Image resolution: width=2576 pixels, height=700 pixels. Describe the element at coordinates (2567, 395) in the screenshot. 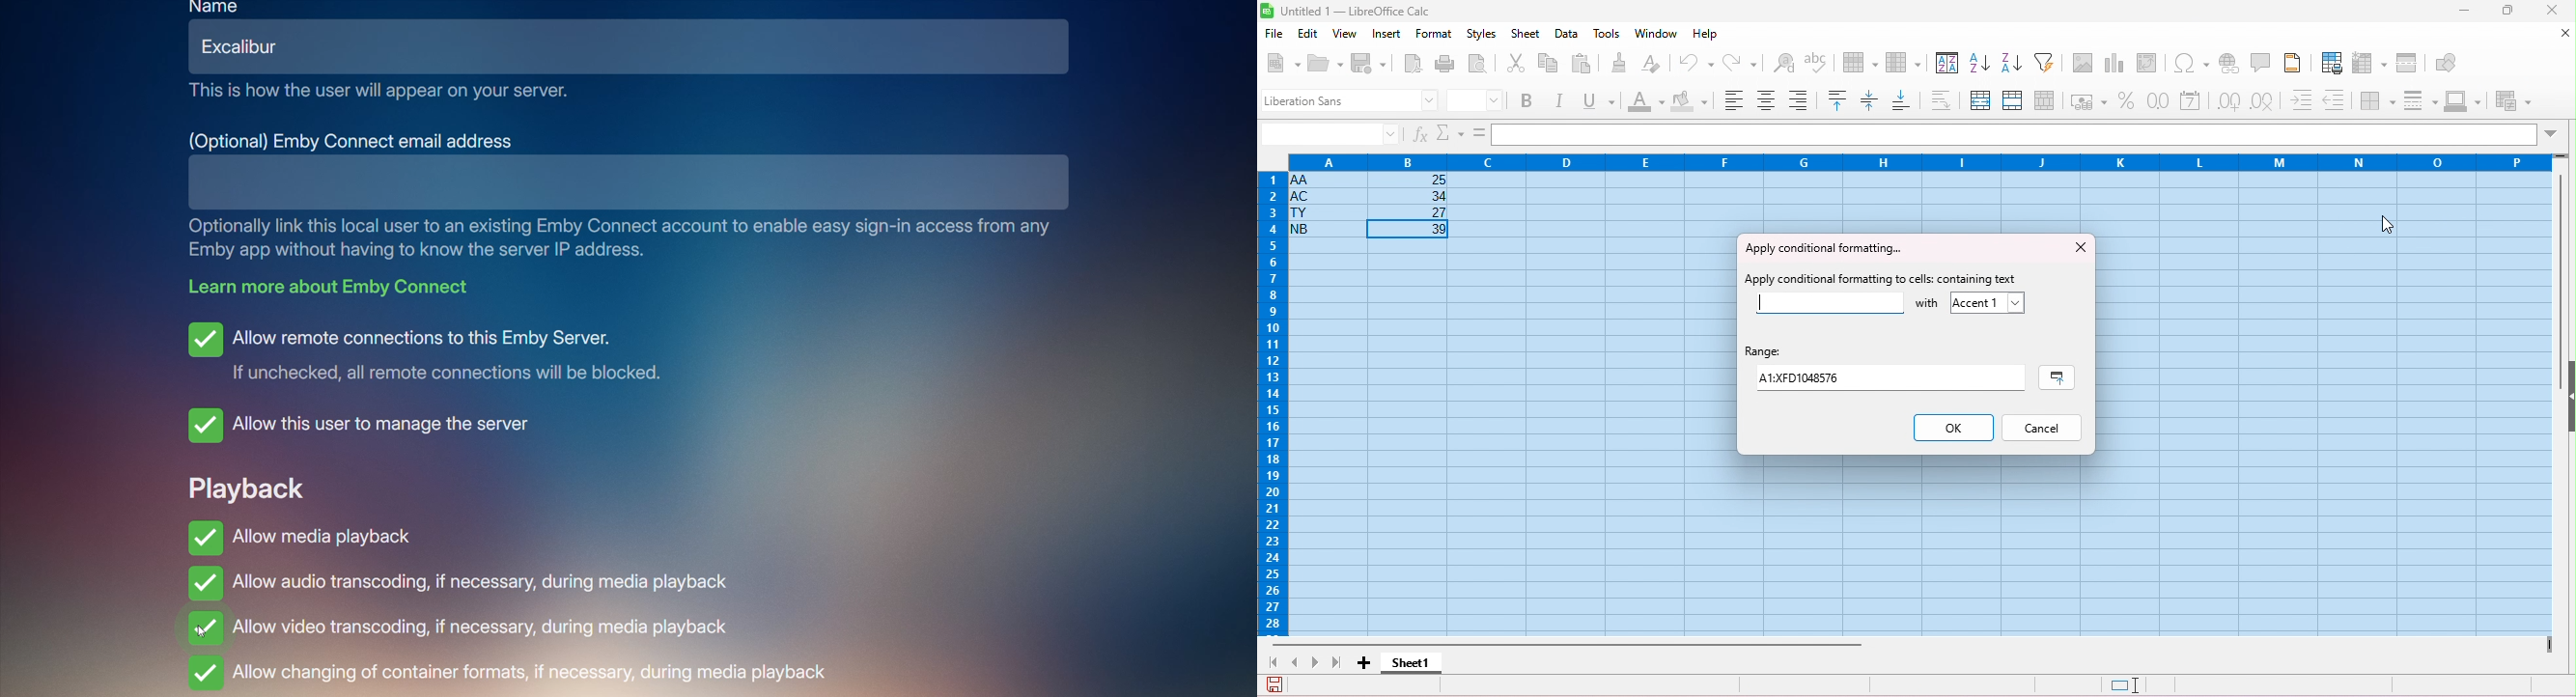

I see `hide` at that location.